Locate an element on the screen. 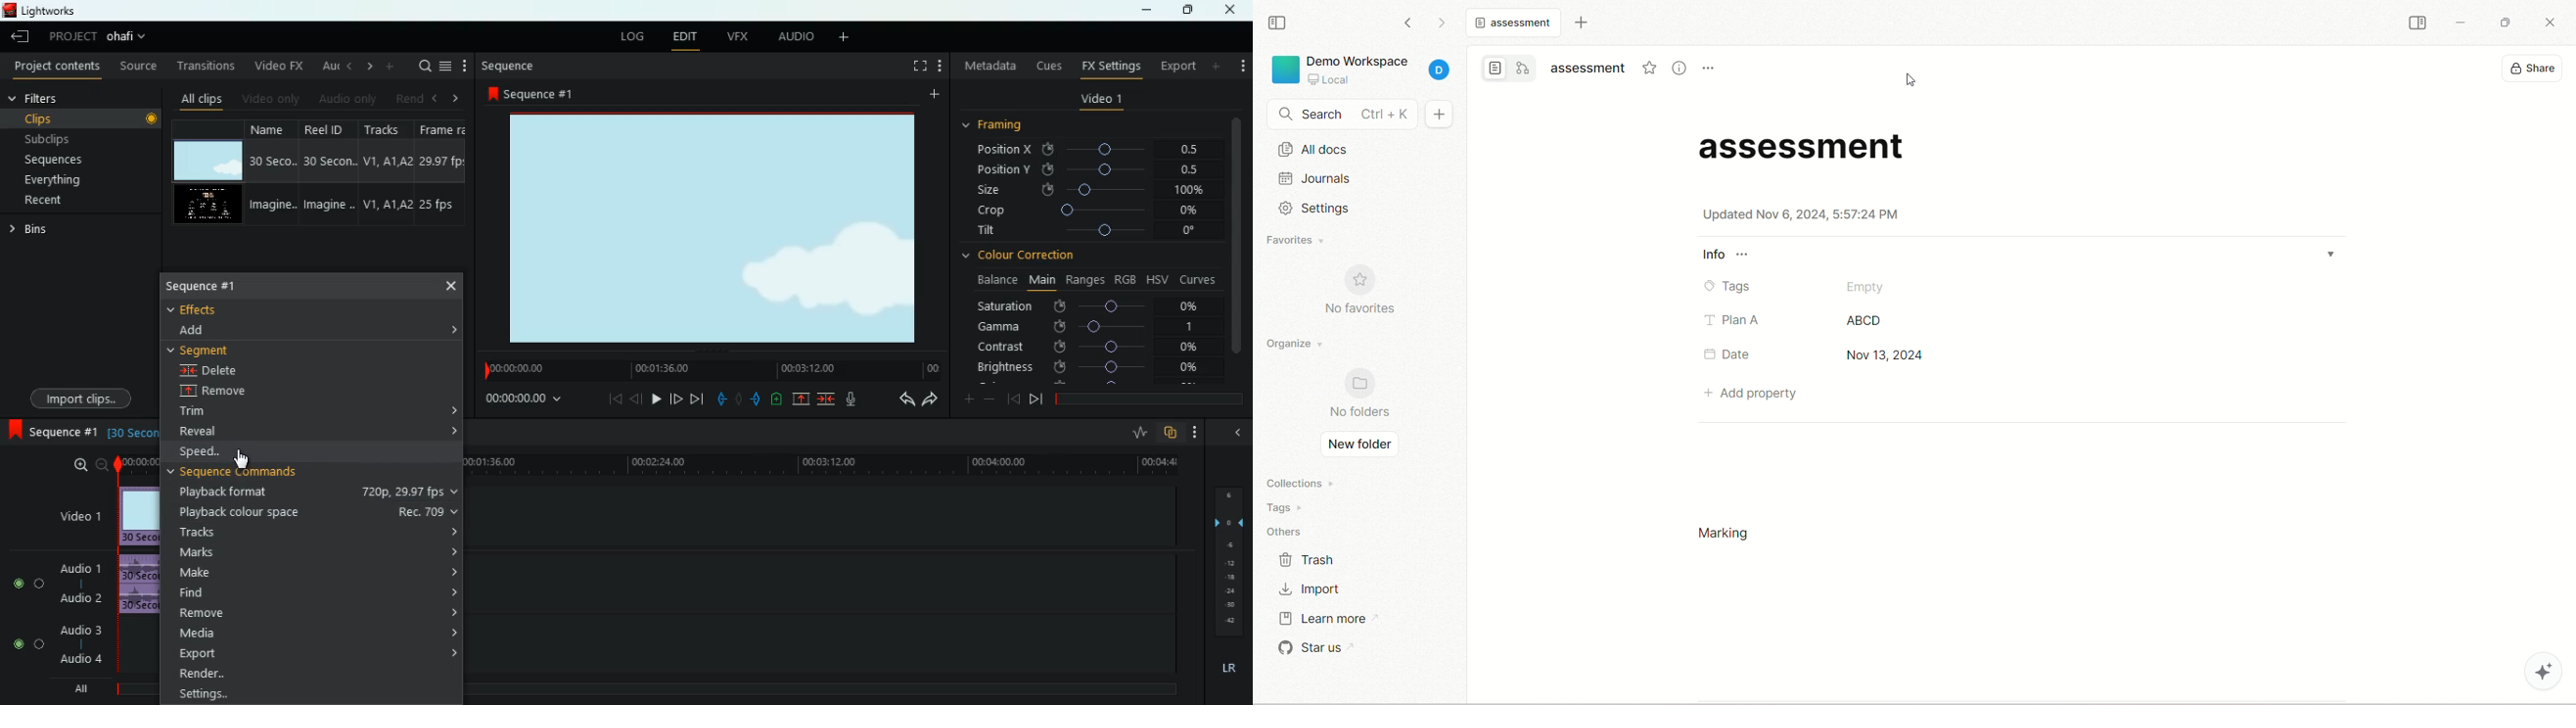 The width and height of the screenshot is (2576, 728). remove is located at coordinates (221, 393).